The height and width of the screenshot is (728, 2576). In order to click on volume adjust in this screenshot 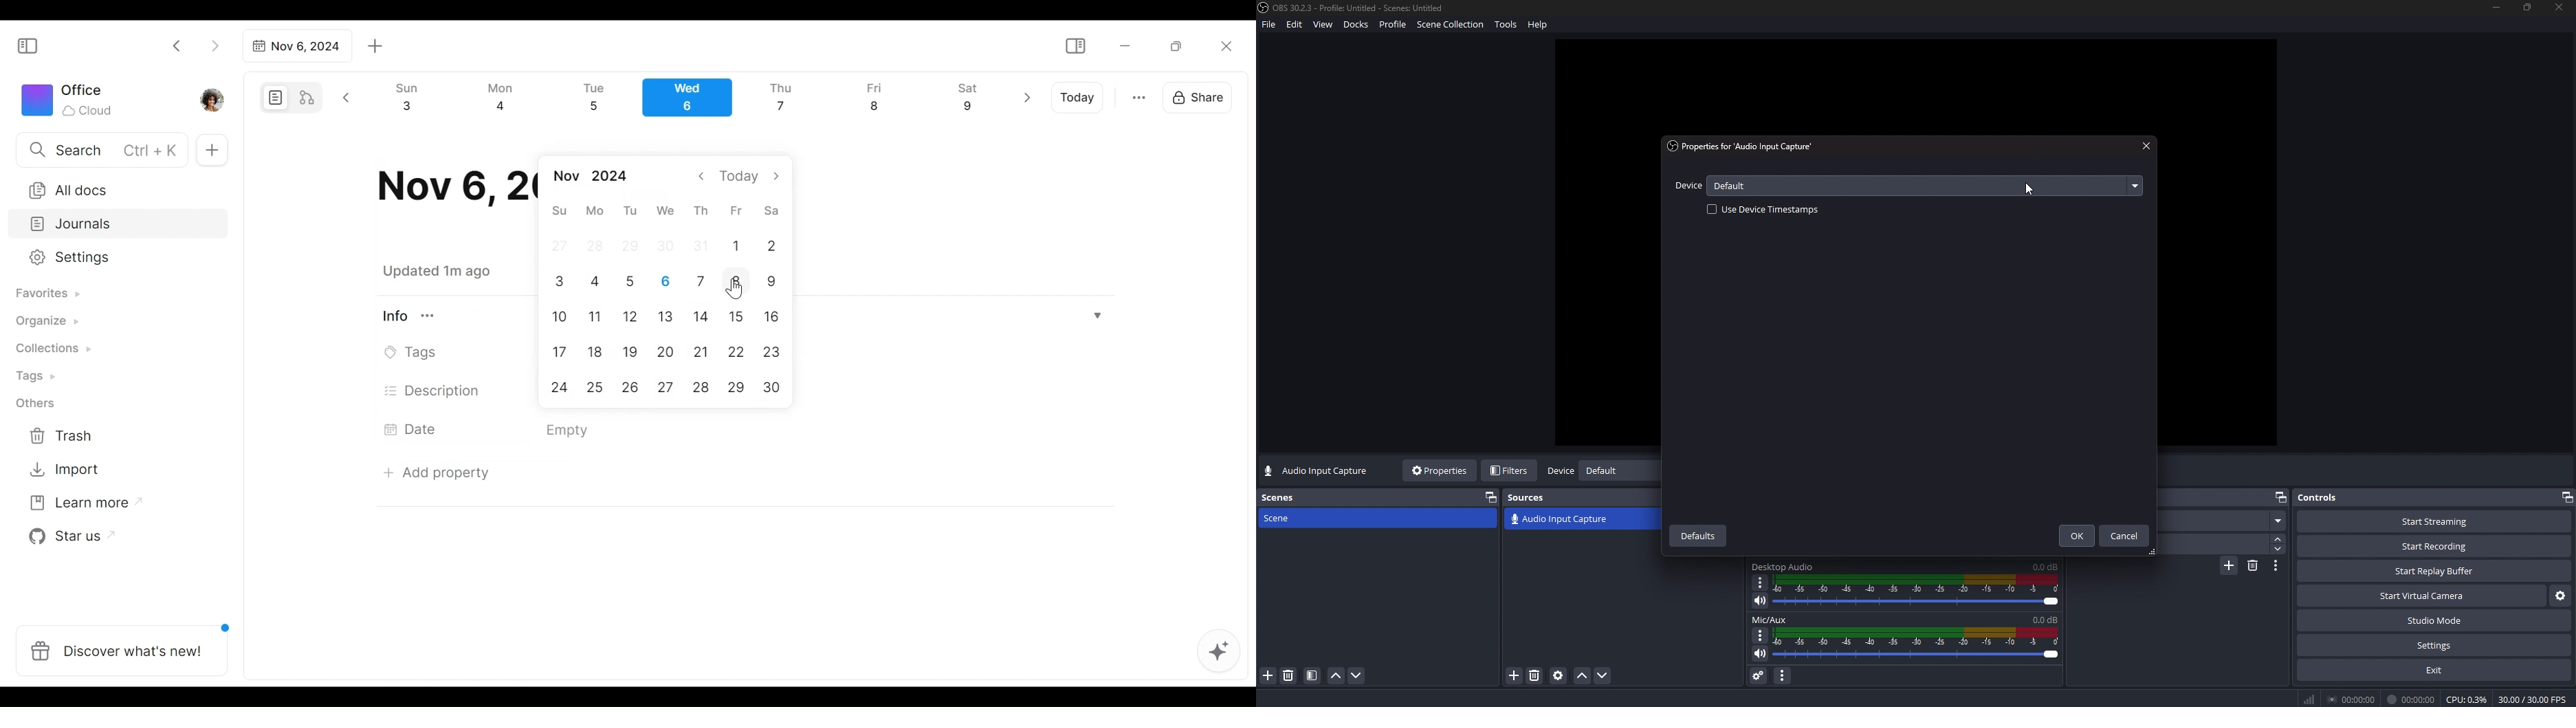, I will do `click(1916, 593)`.